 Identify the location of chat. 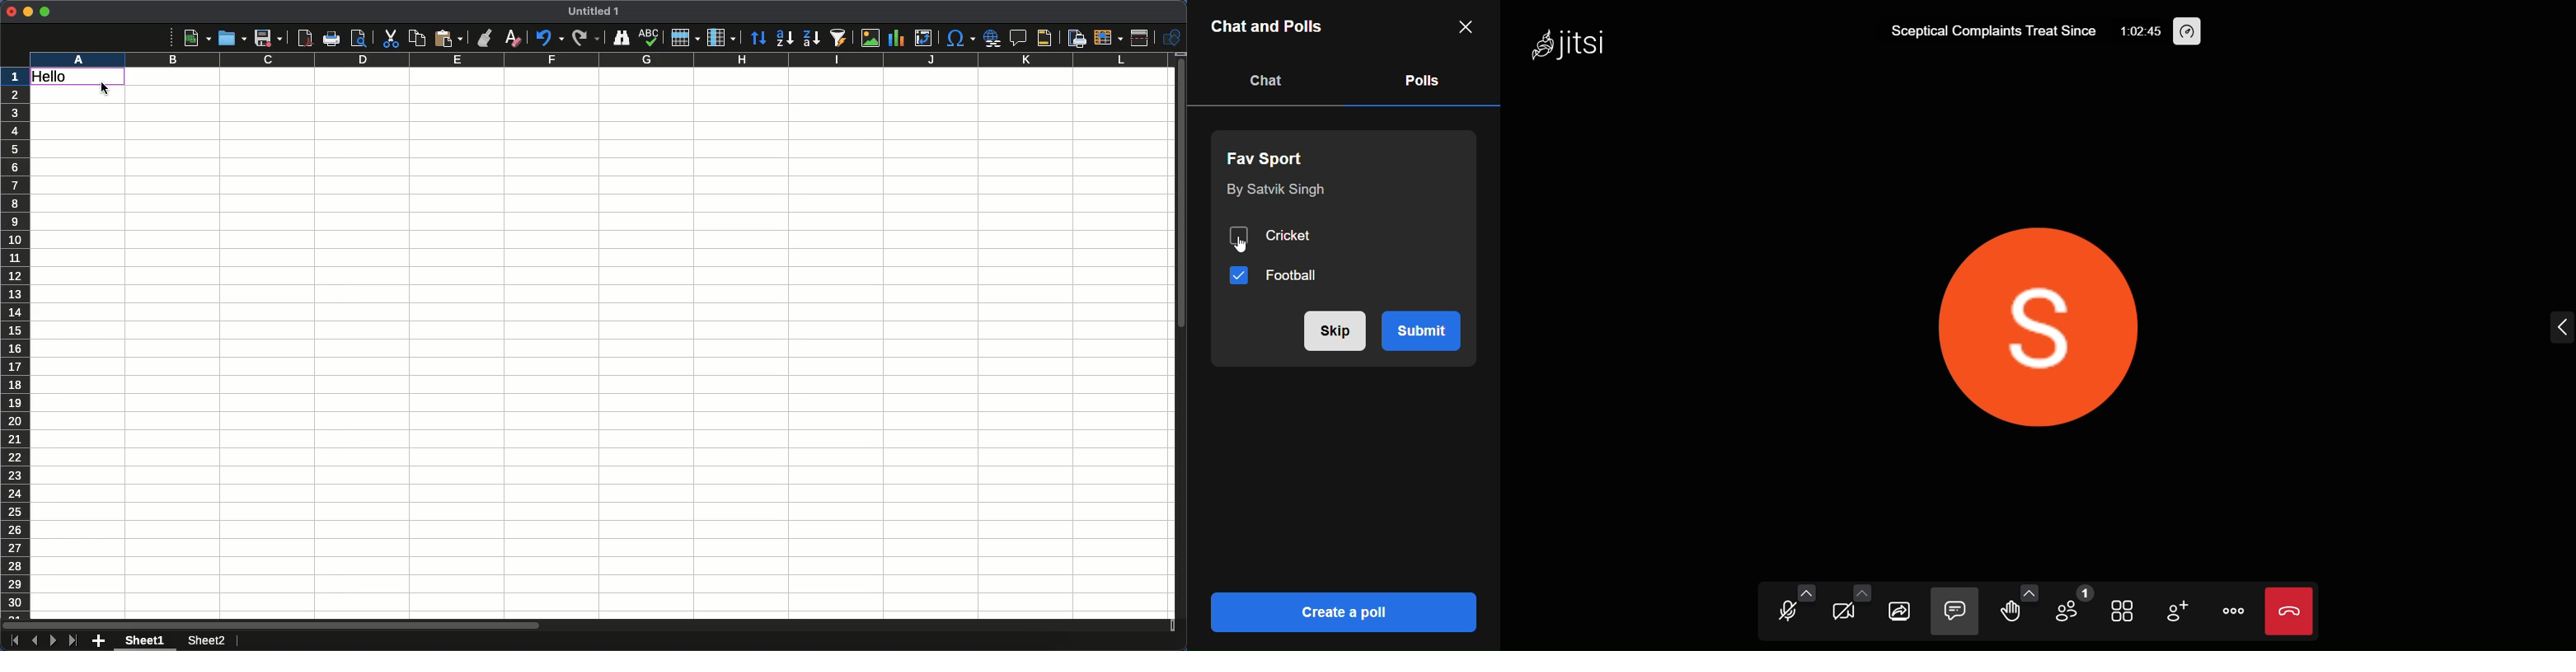
(1955, 612).